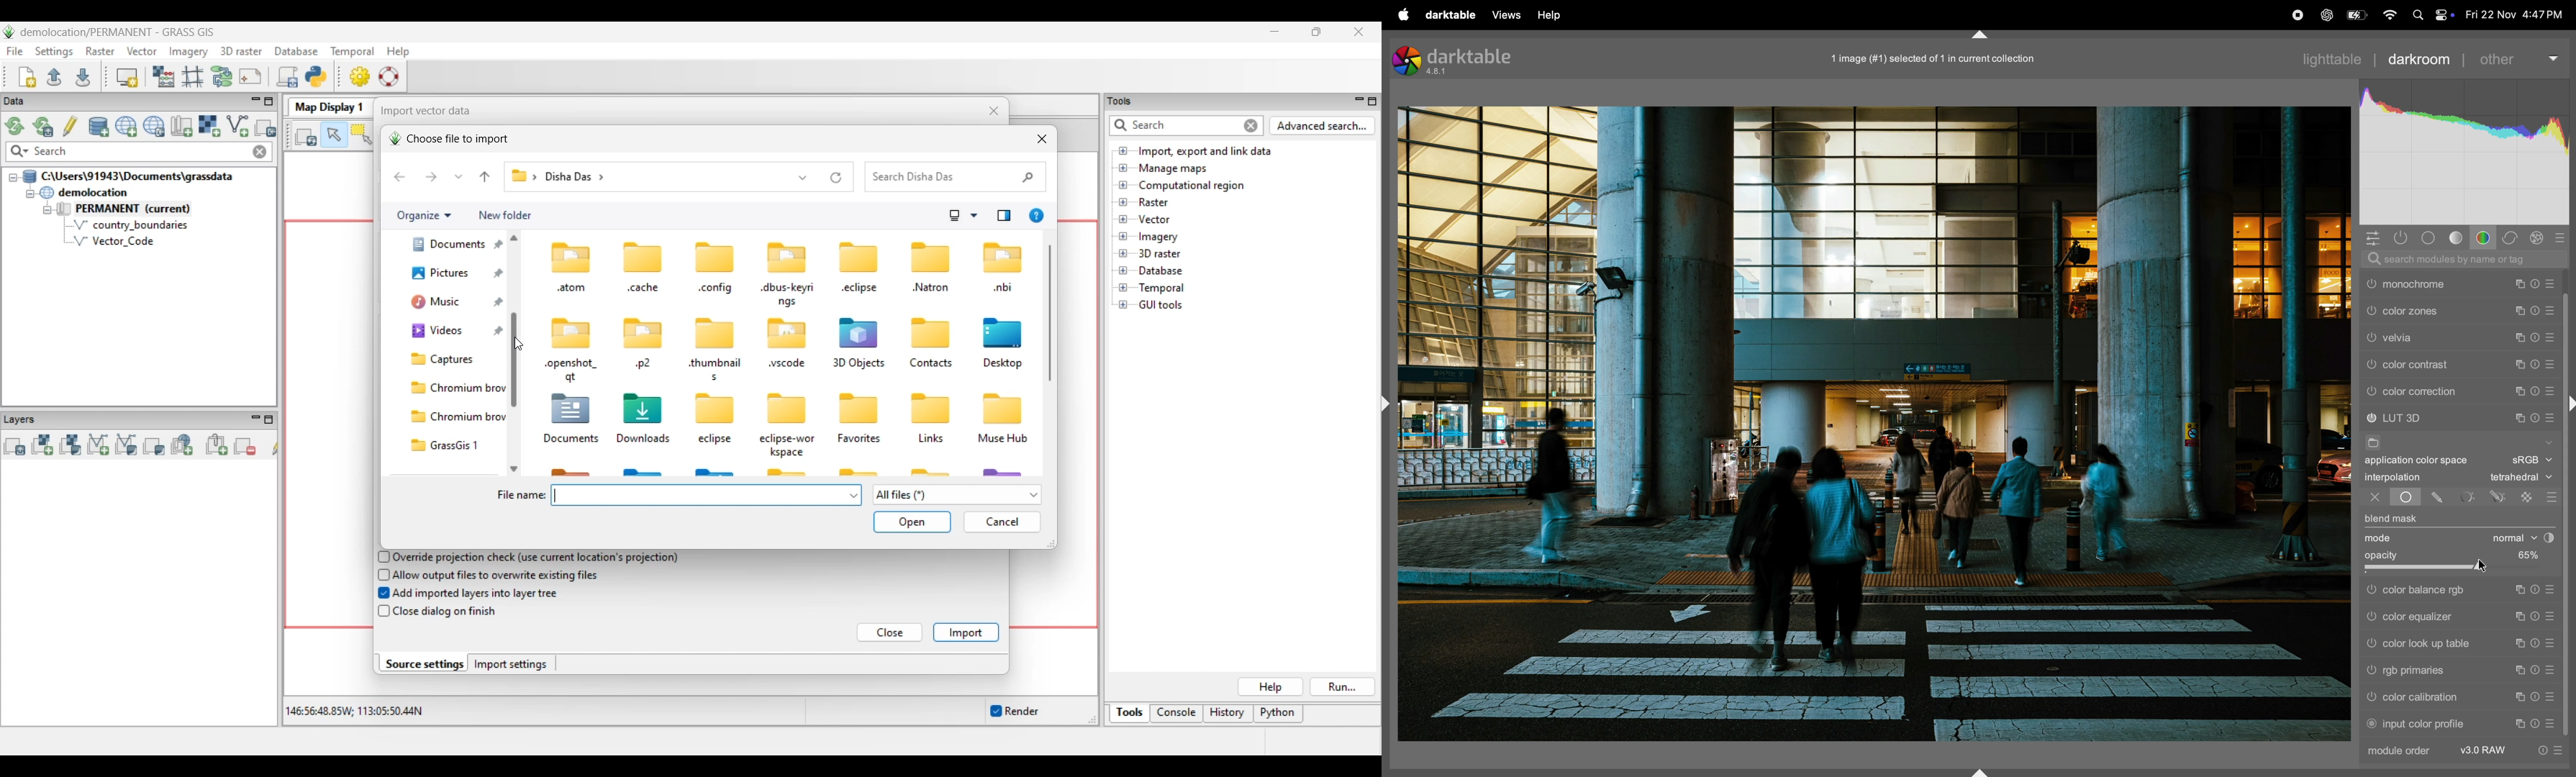  Describe the element at coordinates (2294, 15) in the screenshot. I see `record` at that location.